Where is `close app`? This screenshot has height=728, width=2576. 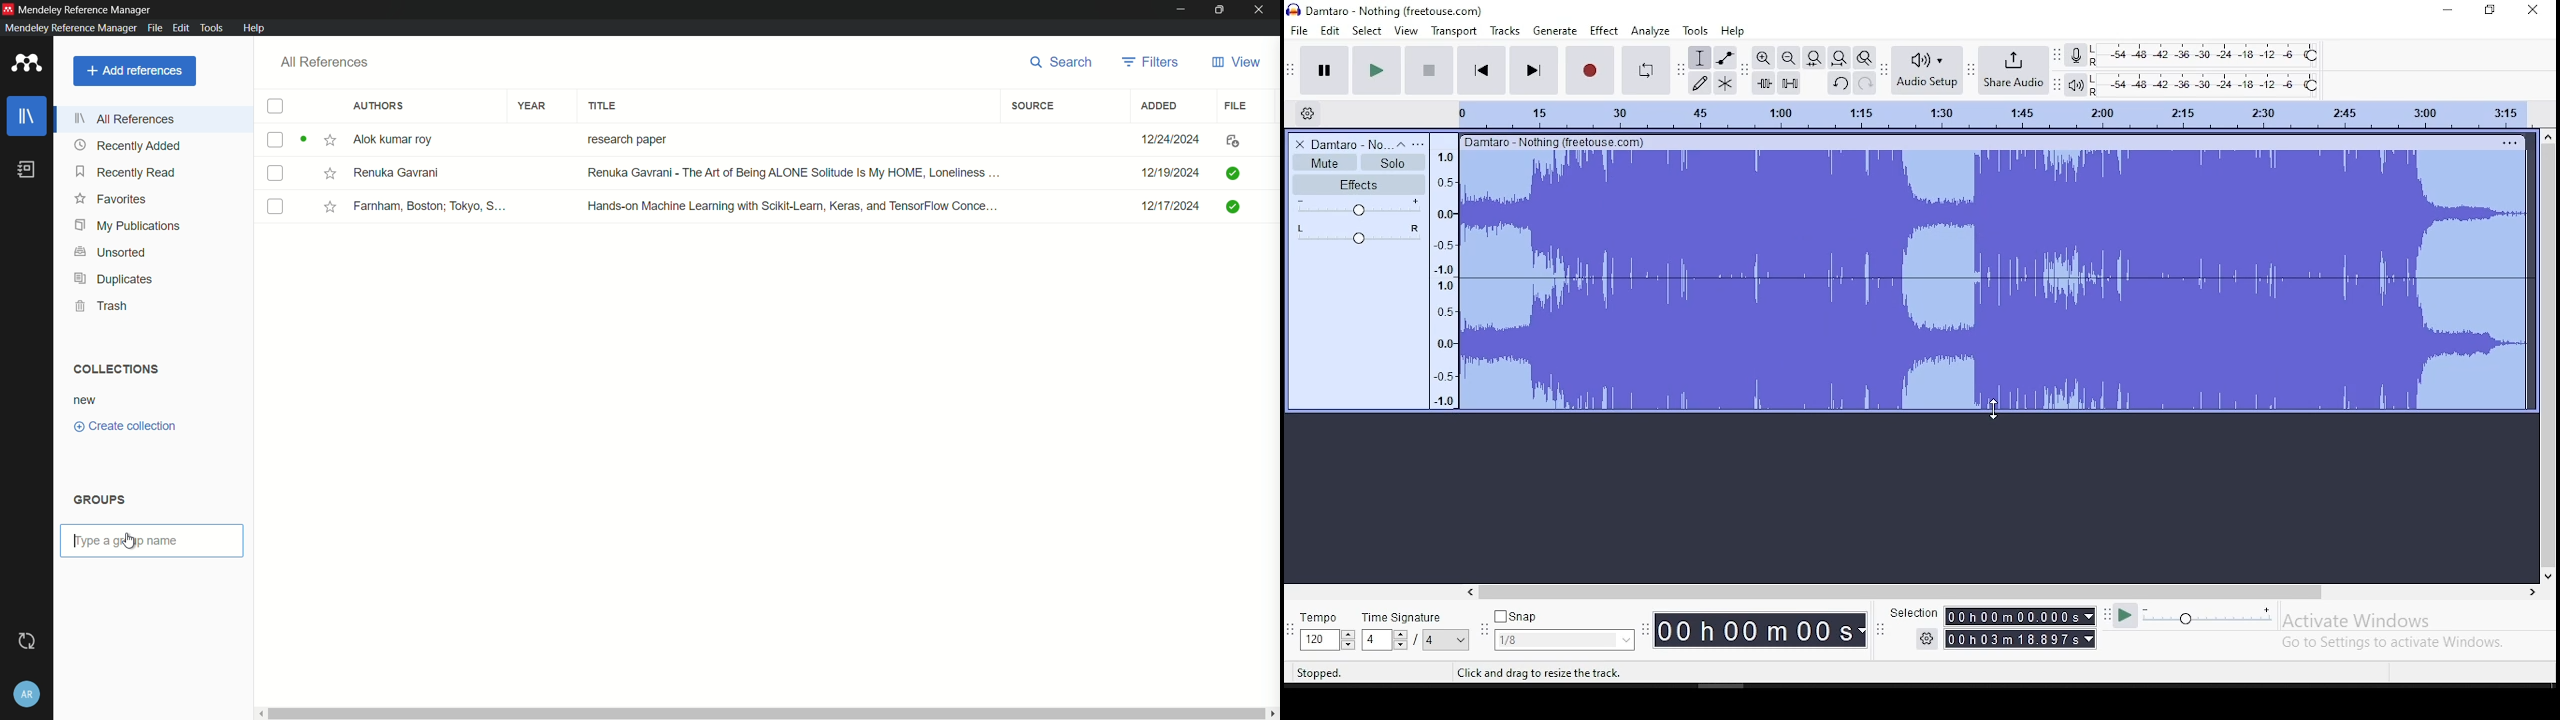
close app is located at coordinates (1261, 9).